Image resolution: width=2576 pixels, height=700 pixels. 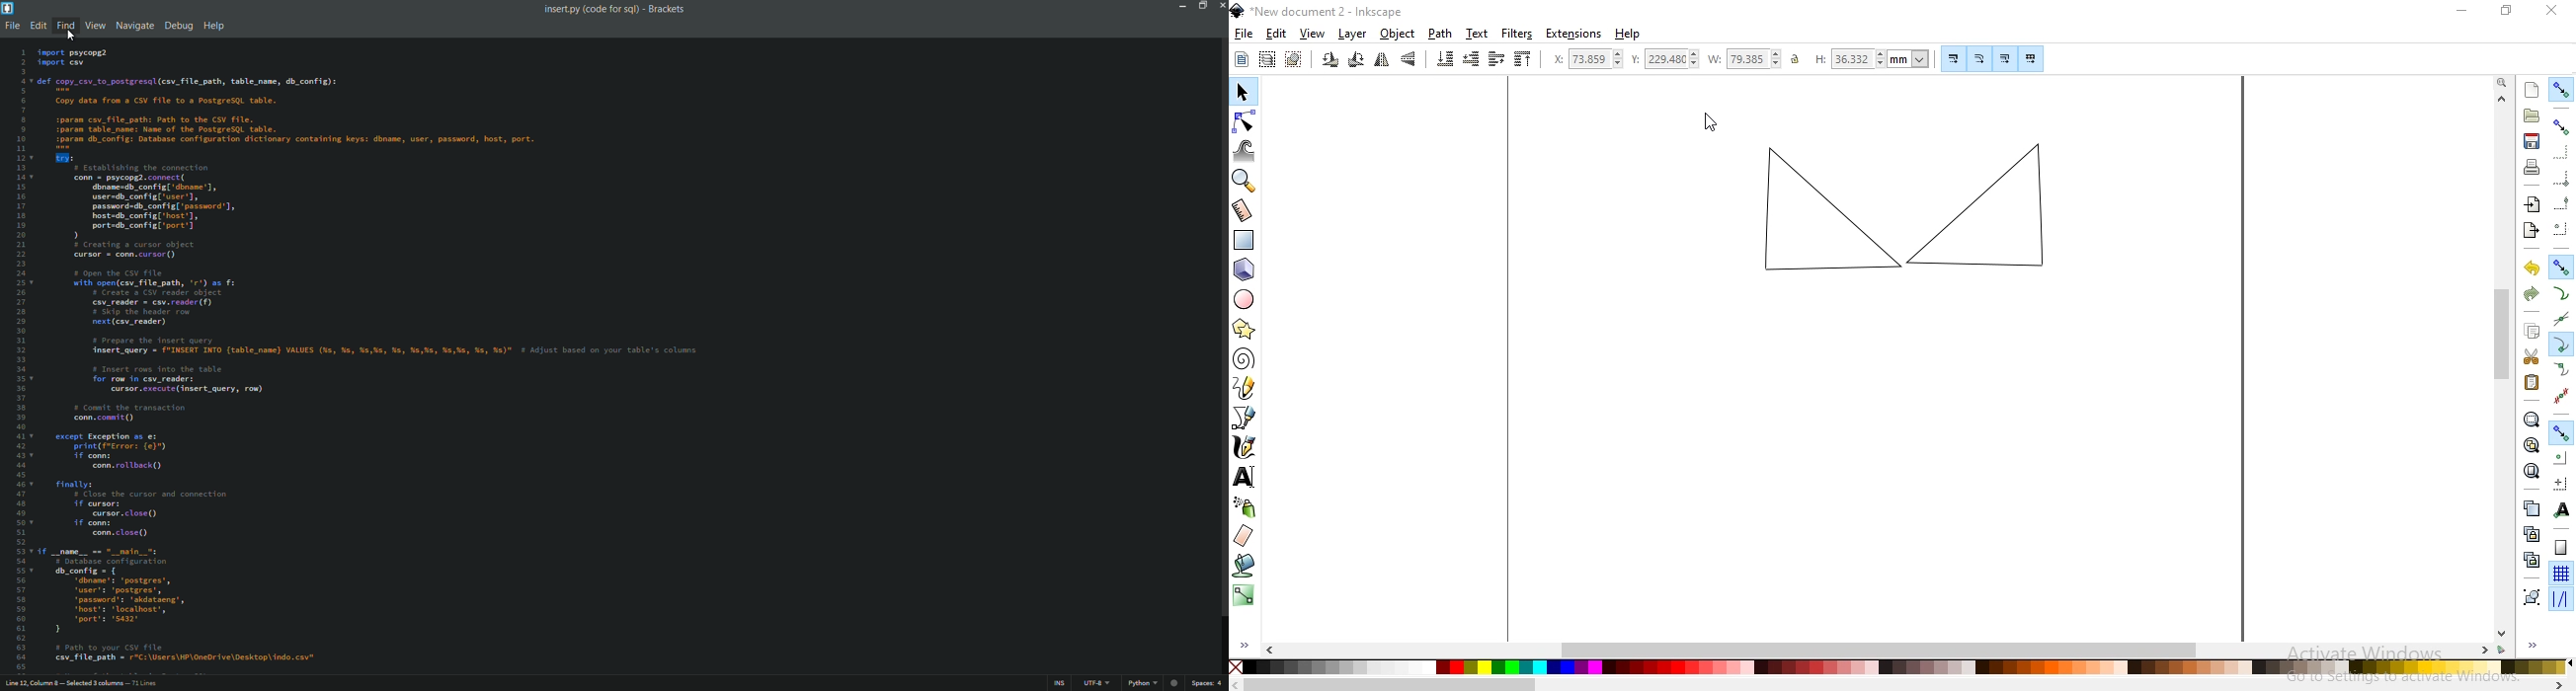 I want to click on move patterns along with objects, so click(x=2031, y=57).